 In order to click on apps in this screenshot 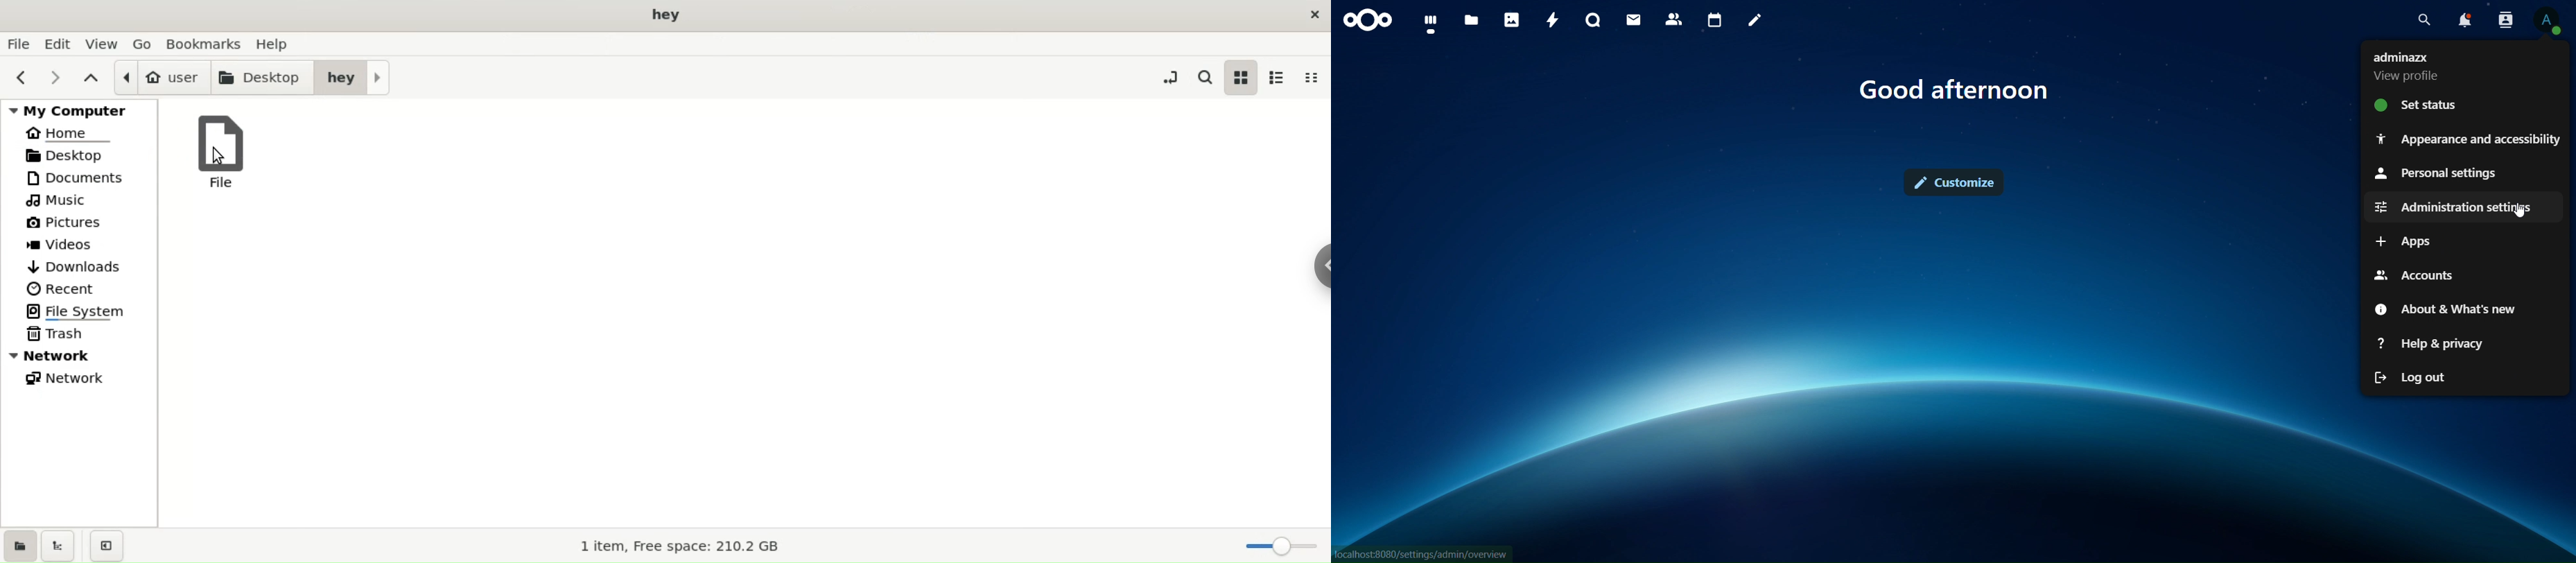, I will do `click(2403, 242)`.